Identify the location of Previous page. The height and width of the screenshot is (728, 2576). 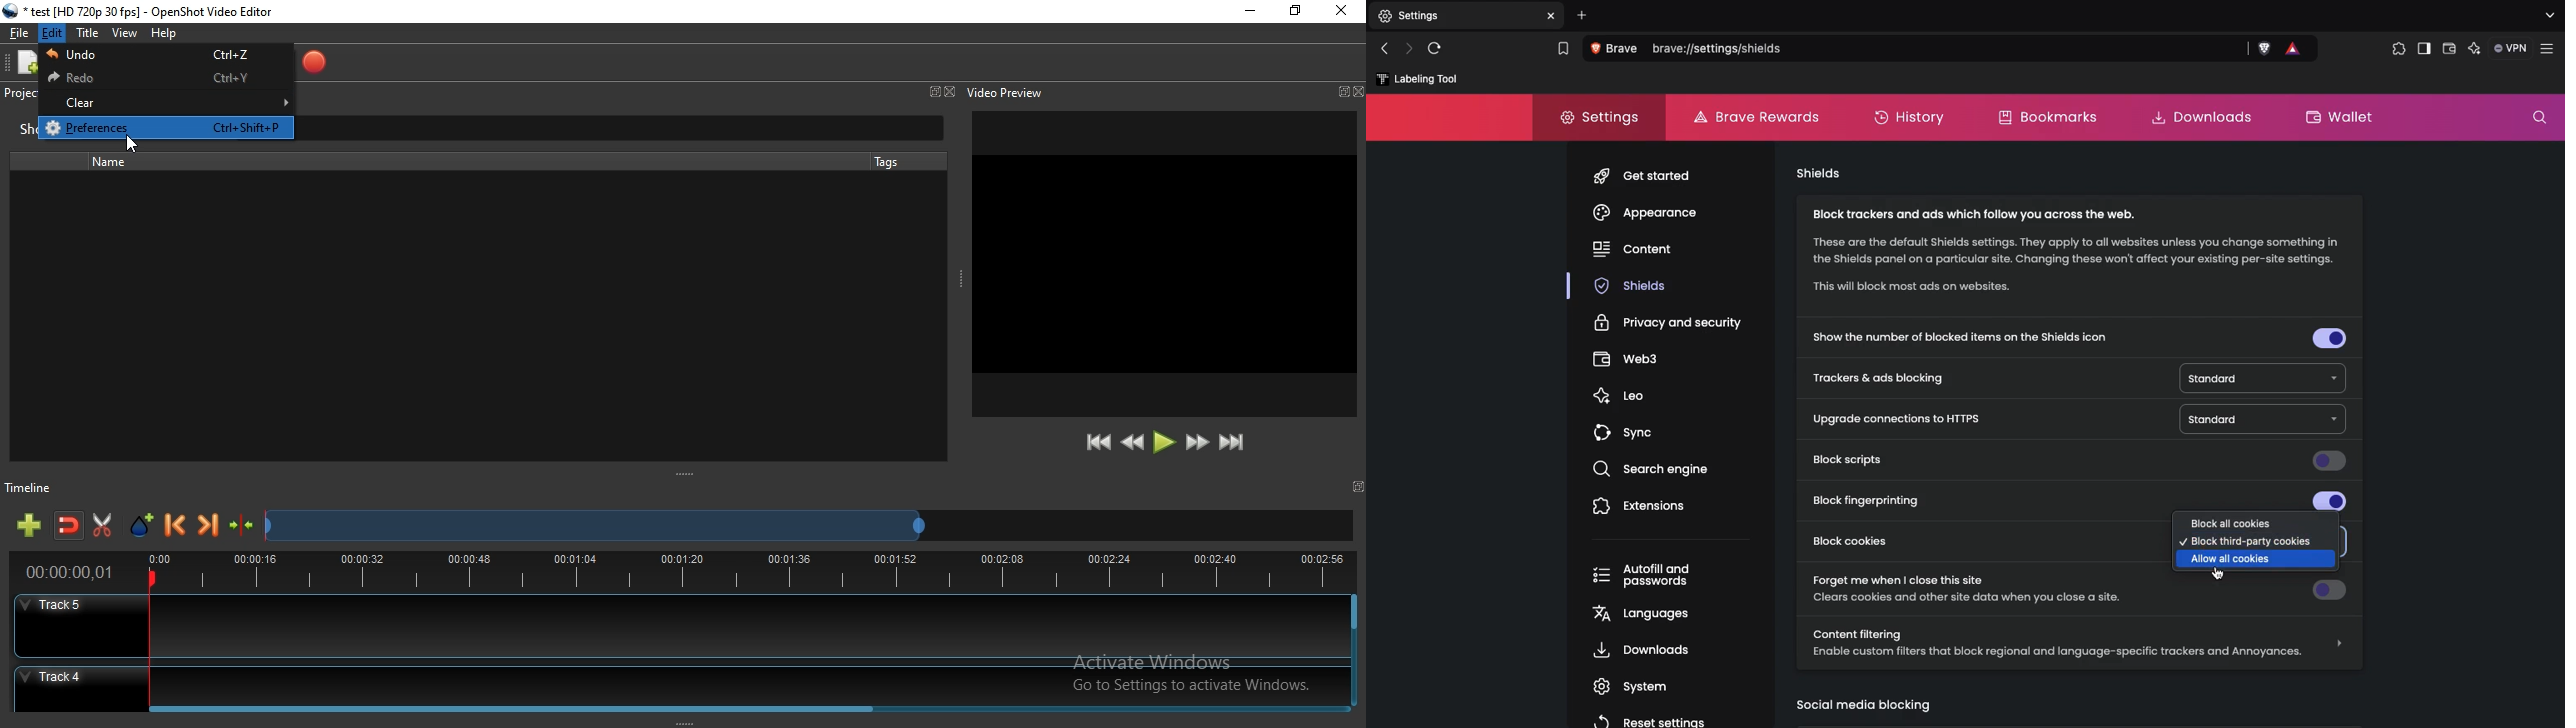
(1387, 50).